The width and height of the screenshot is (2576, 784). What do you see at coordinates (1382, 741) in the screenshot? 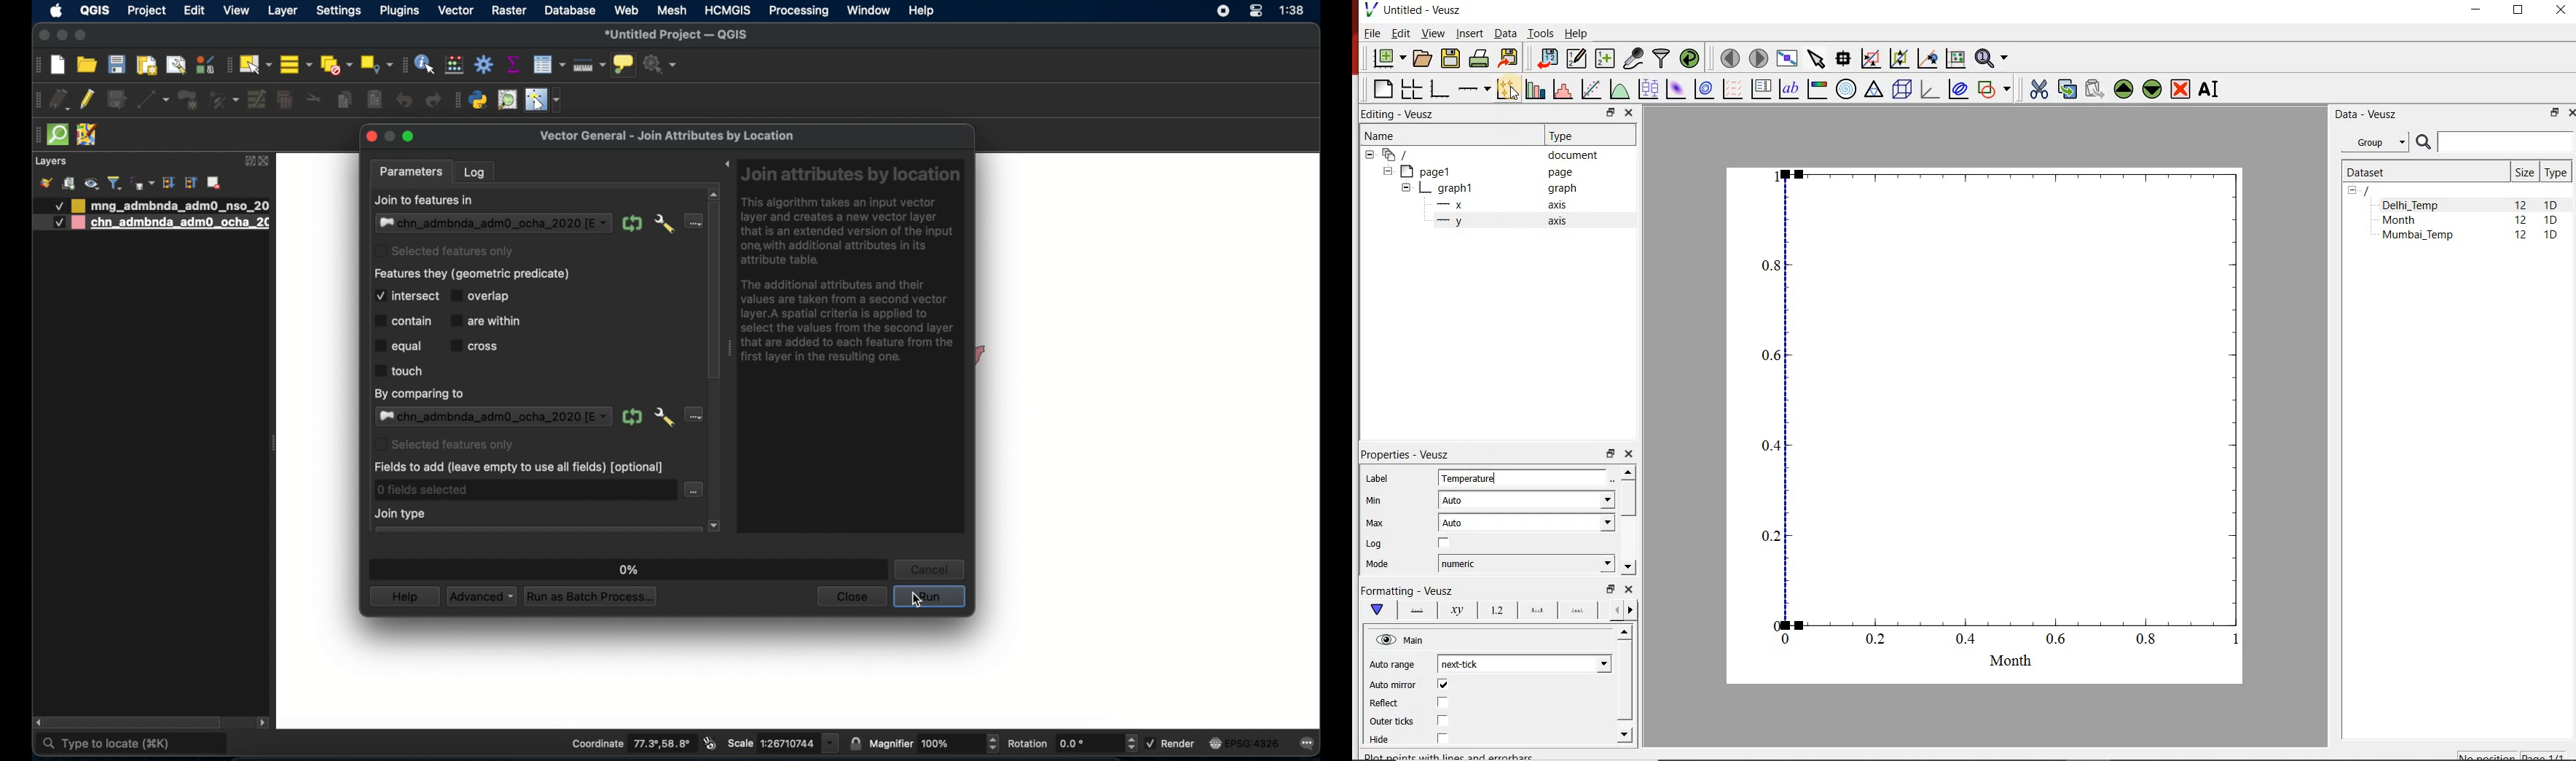
I see `Hide` at bounding box center [1382, 741].